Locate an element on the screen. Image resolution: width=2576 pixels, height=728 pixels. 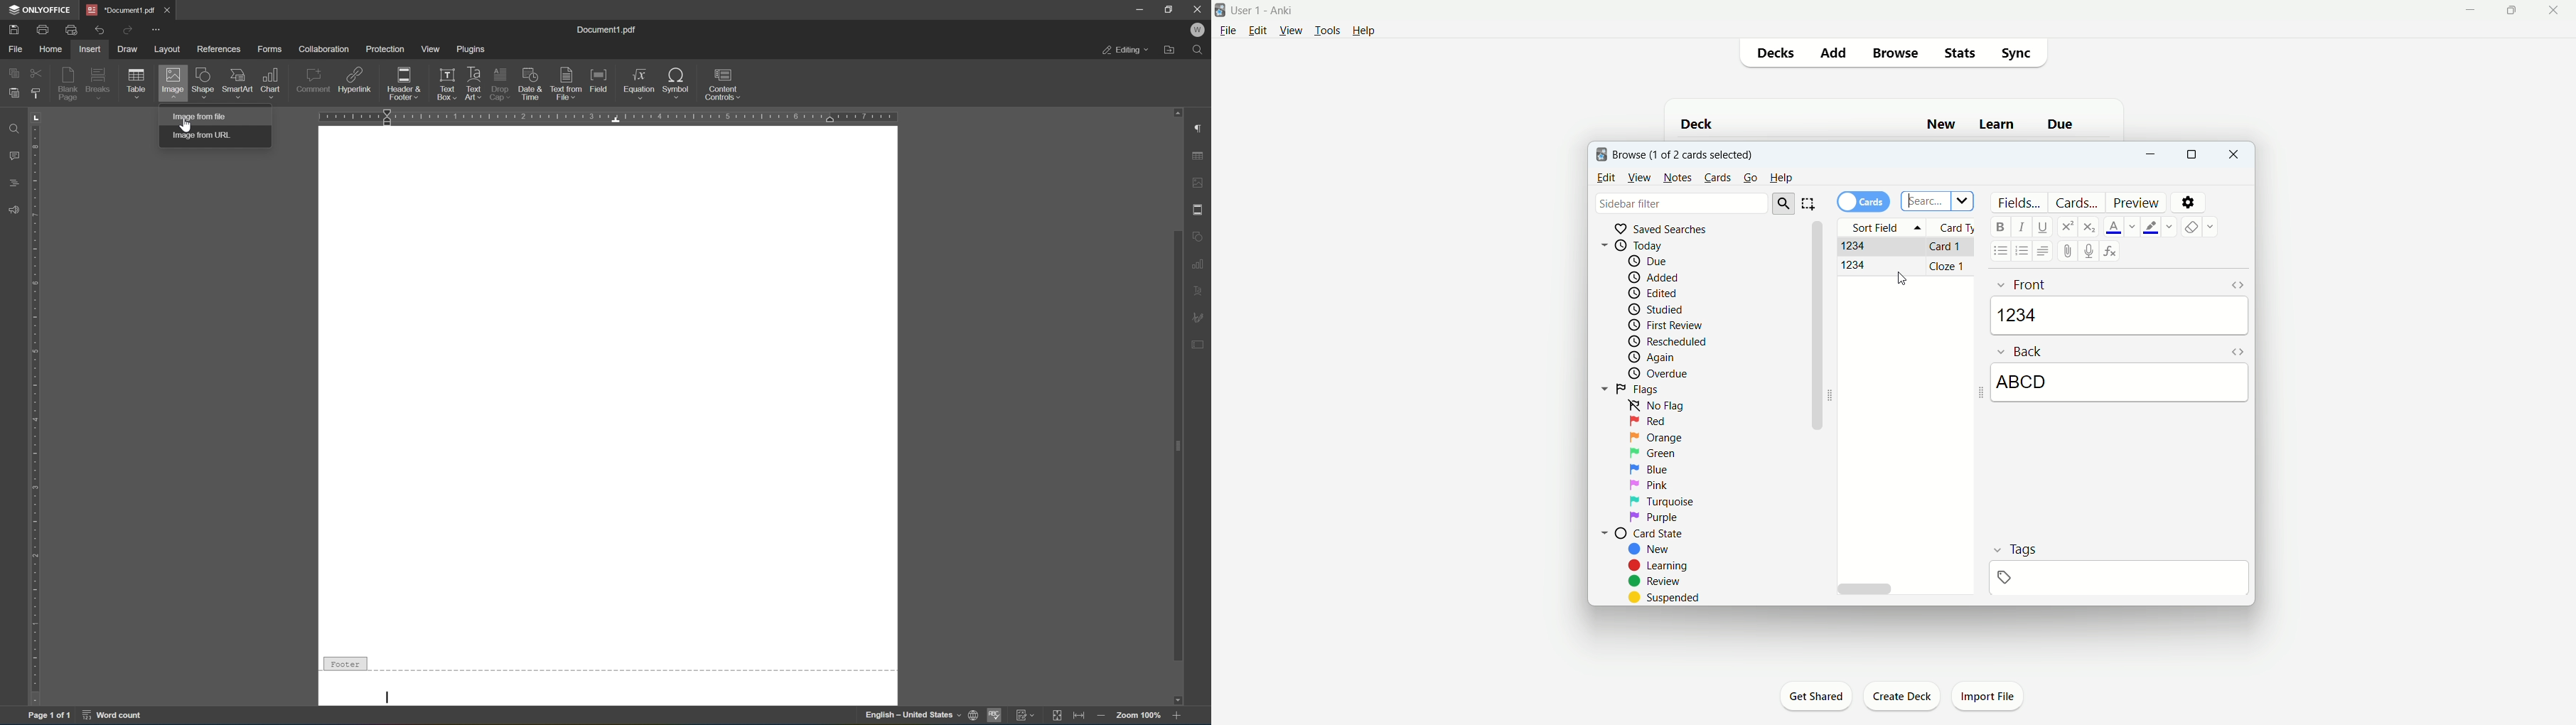
paragraph settings is located at coordinates (1201, 129).